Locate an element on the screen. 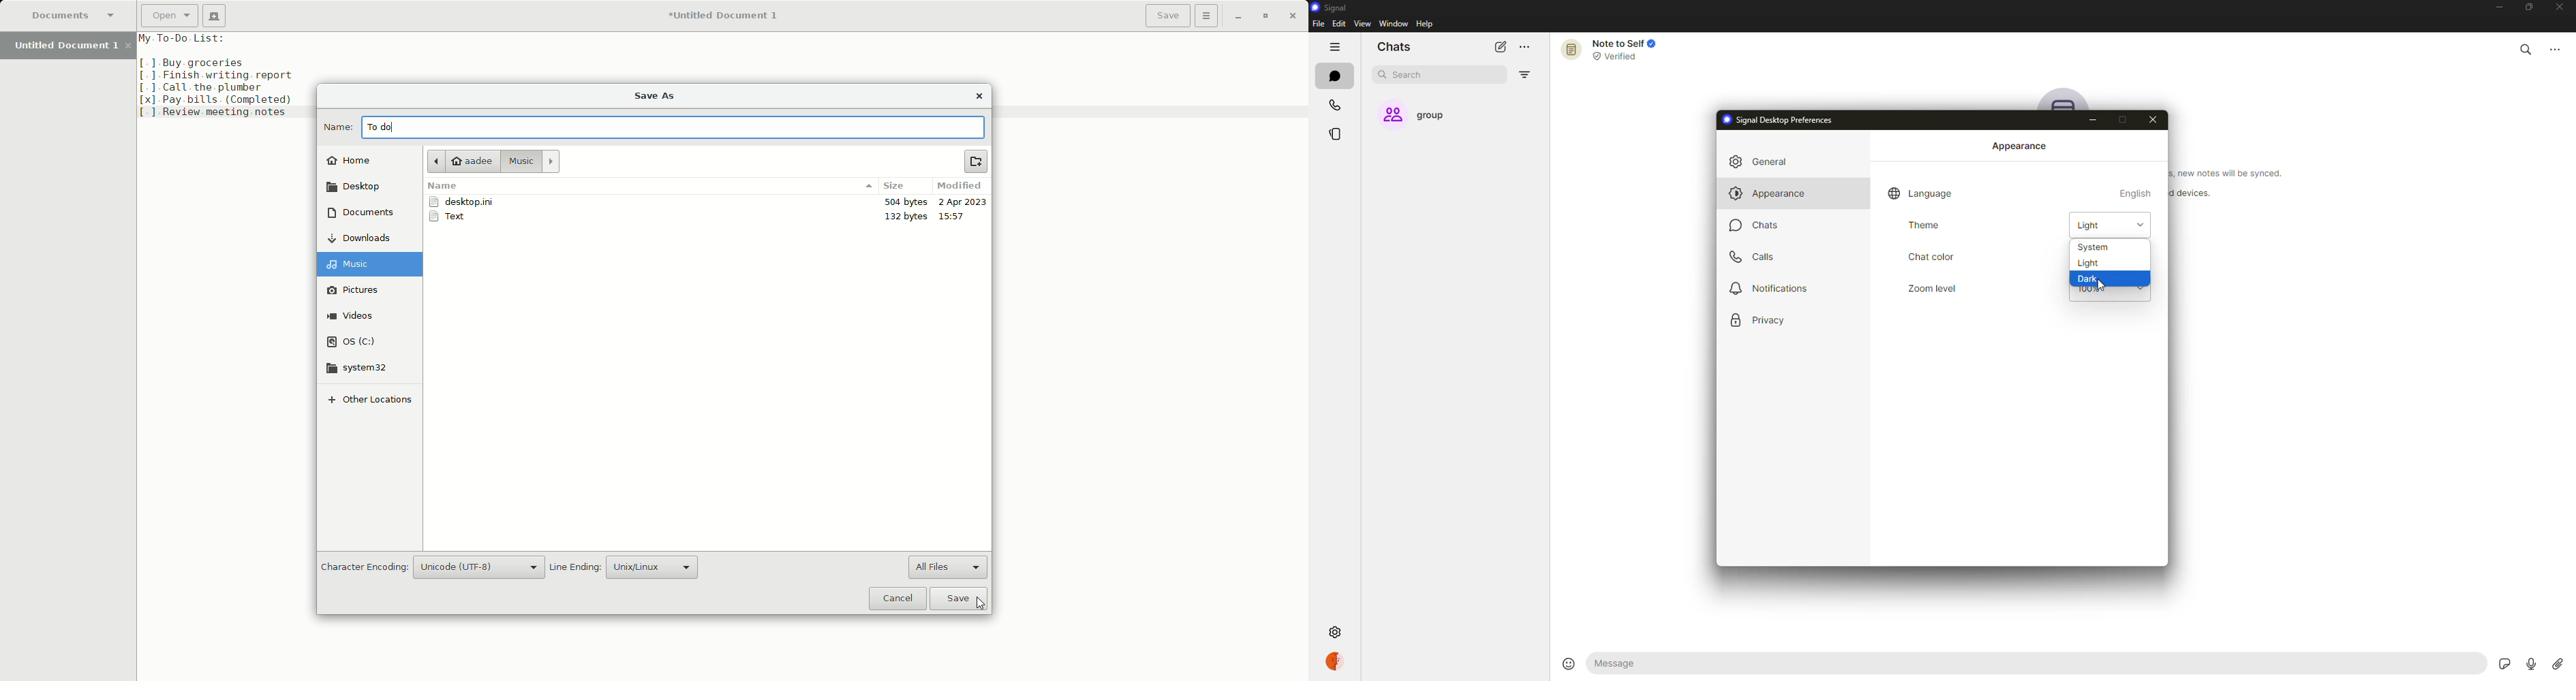  attach is located at coordinates (2557, 663).